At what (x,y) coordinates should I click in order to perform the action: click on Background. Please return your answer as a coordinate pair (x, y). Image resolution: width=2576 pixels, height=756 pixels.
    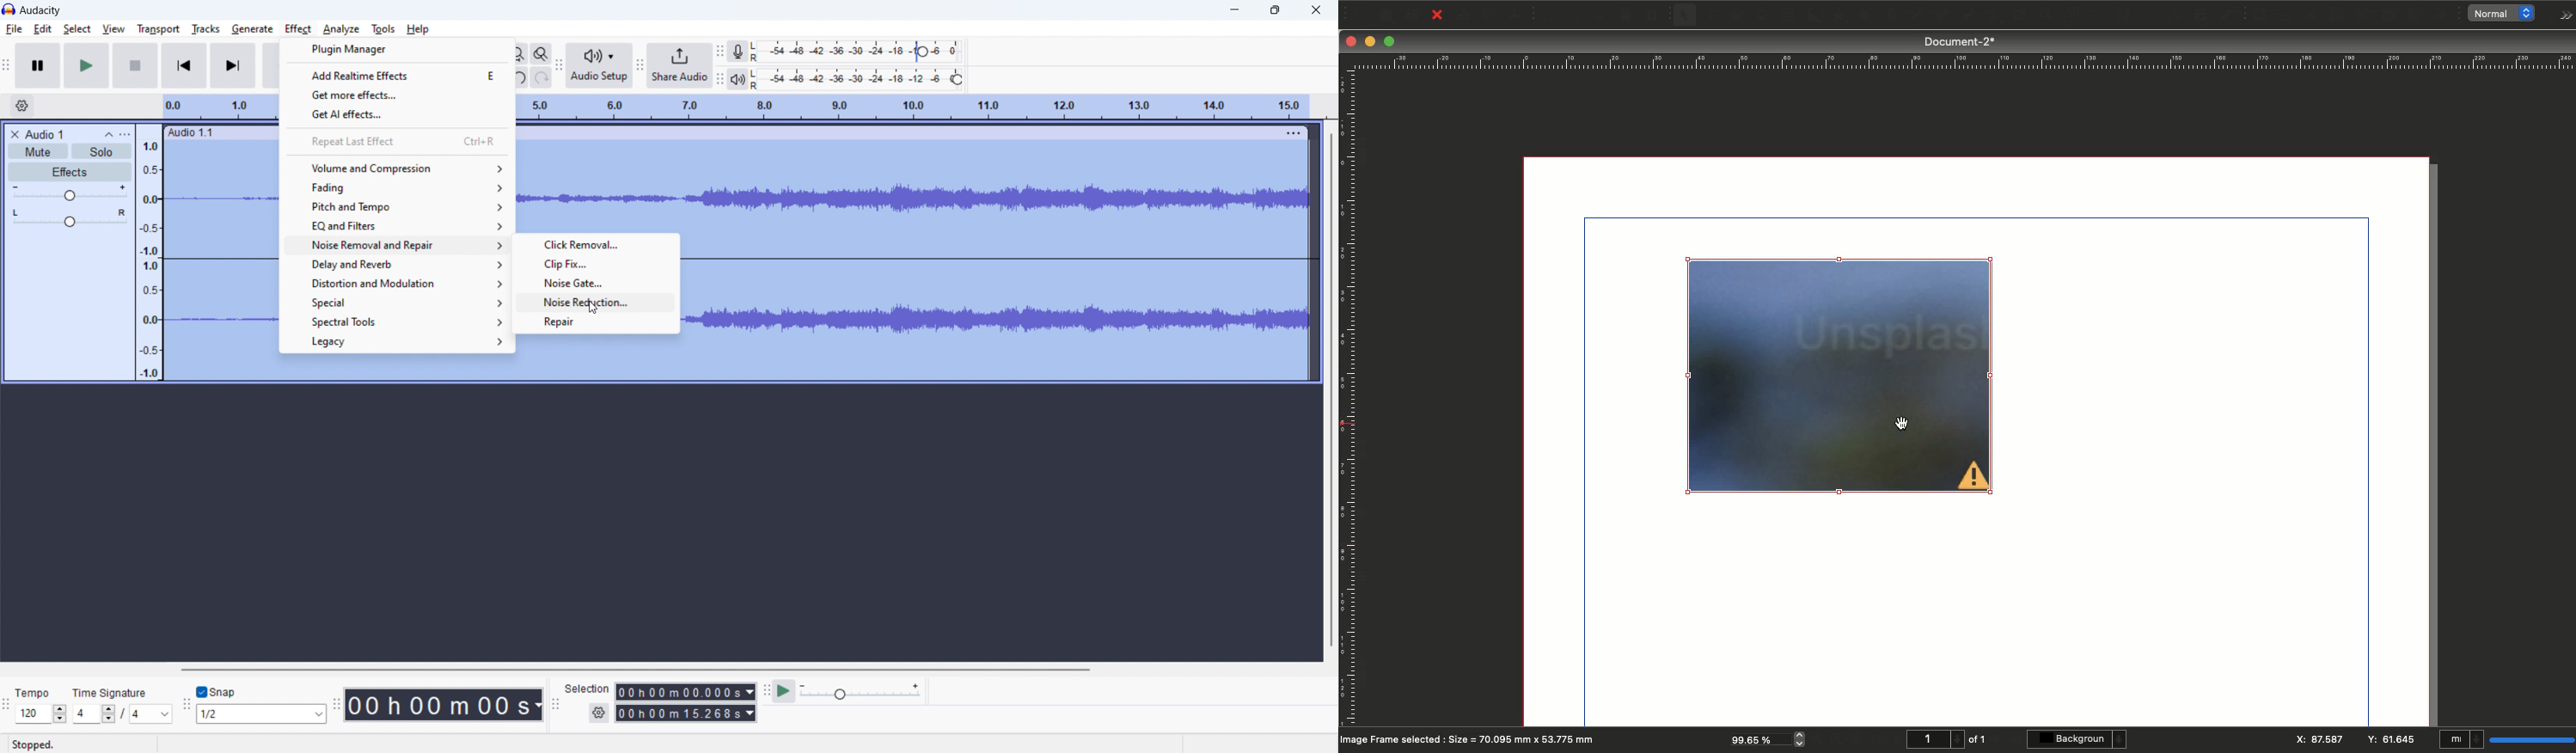
    Looking at the image, I should click on (2079, 739).